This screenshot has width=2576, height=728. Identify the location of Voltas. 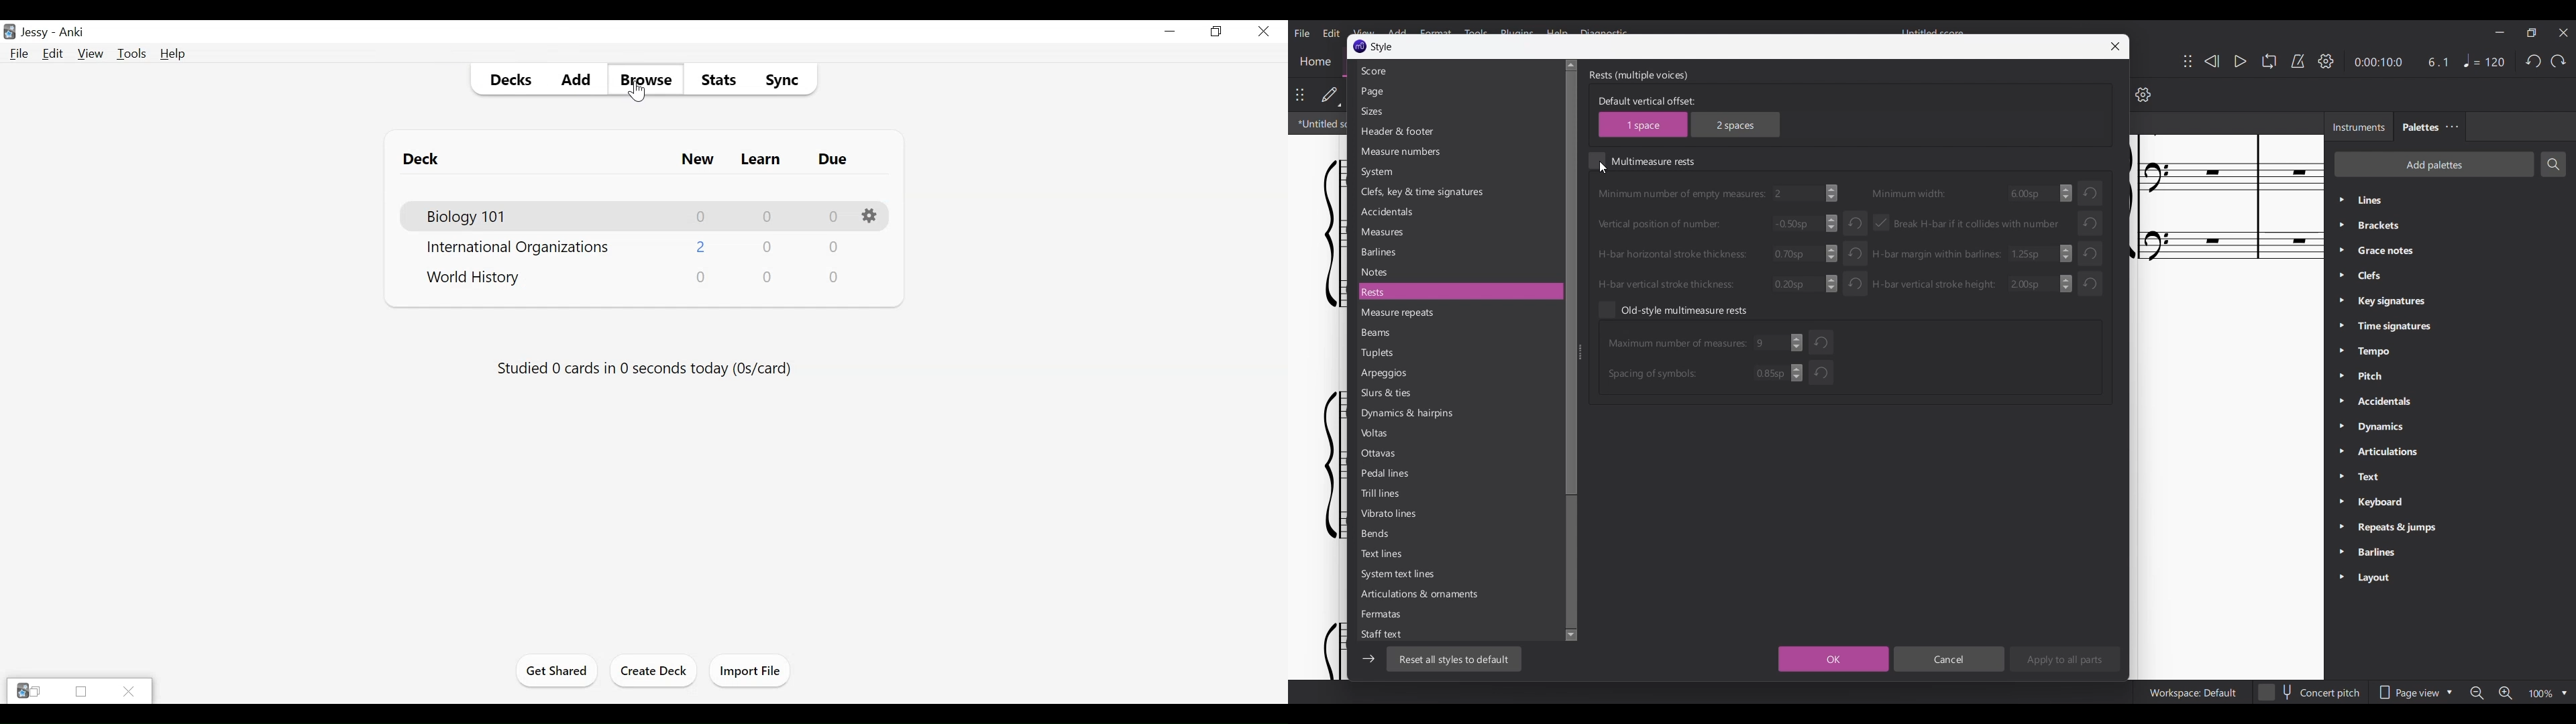
(1458, 433).